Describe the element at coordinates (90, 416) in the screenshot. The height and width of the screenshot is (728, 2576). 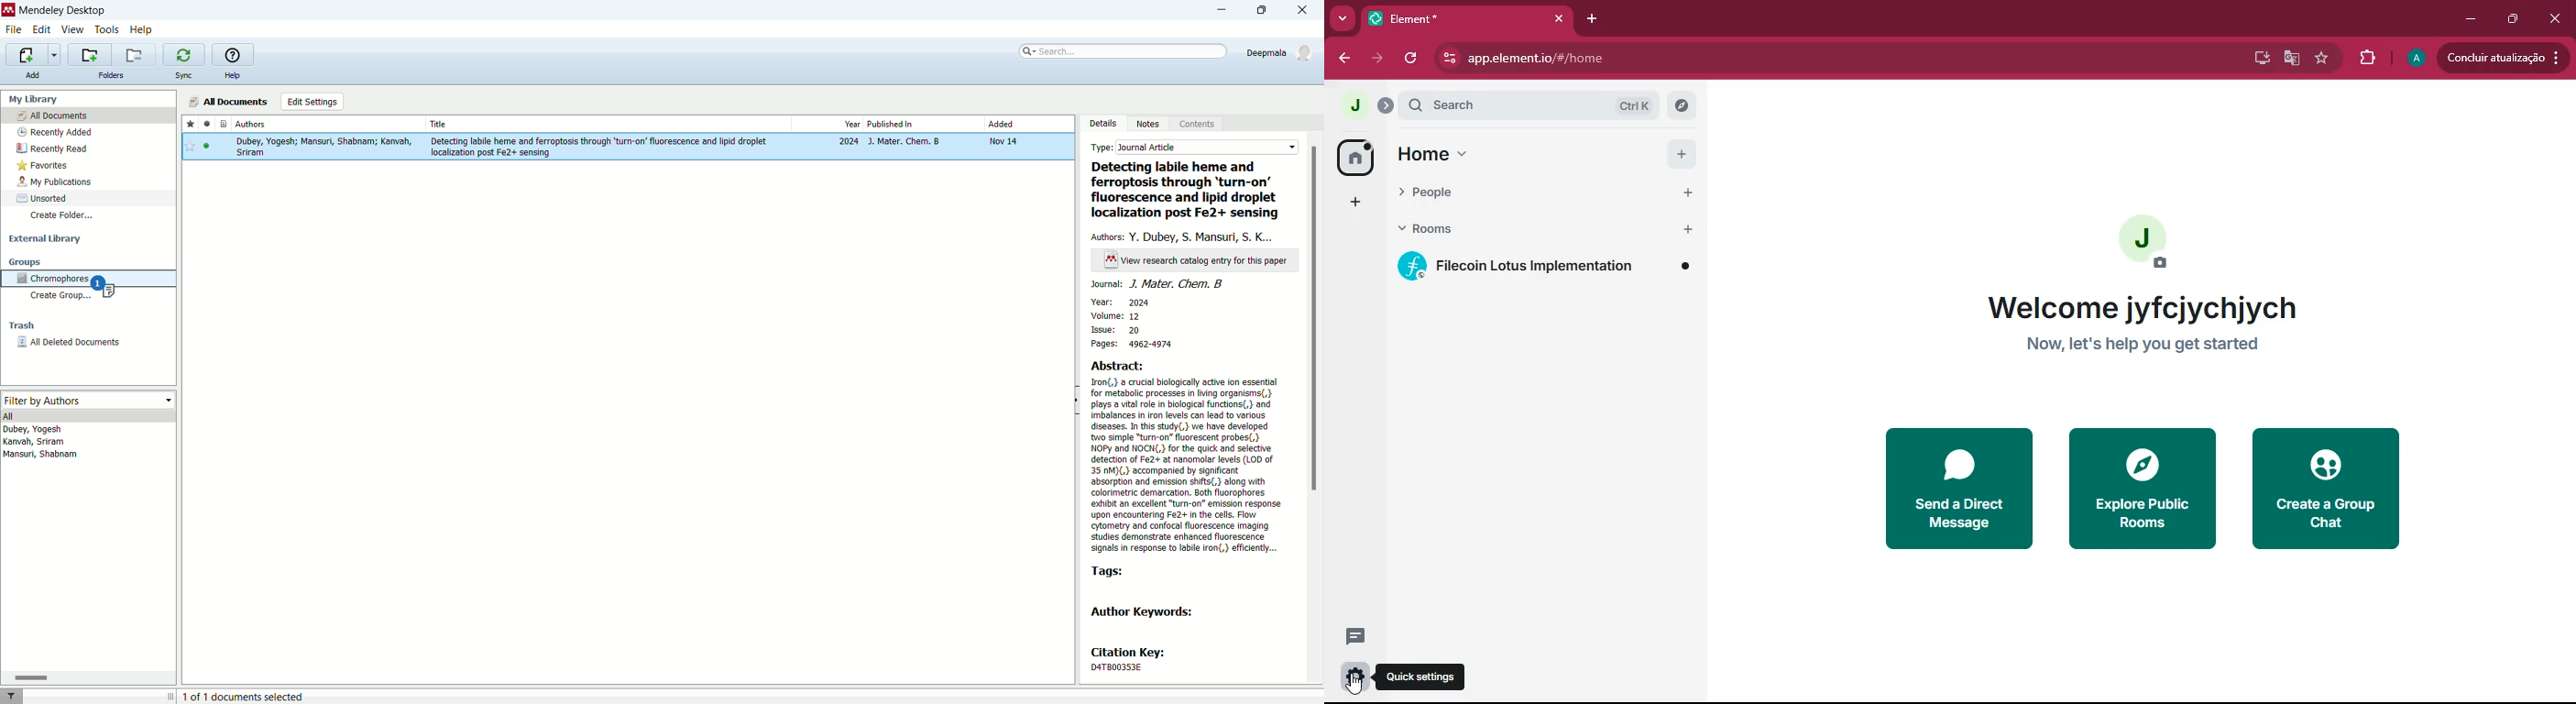
I see `all` at that location.